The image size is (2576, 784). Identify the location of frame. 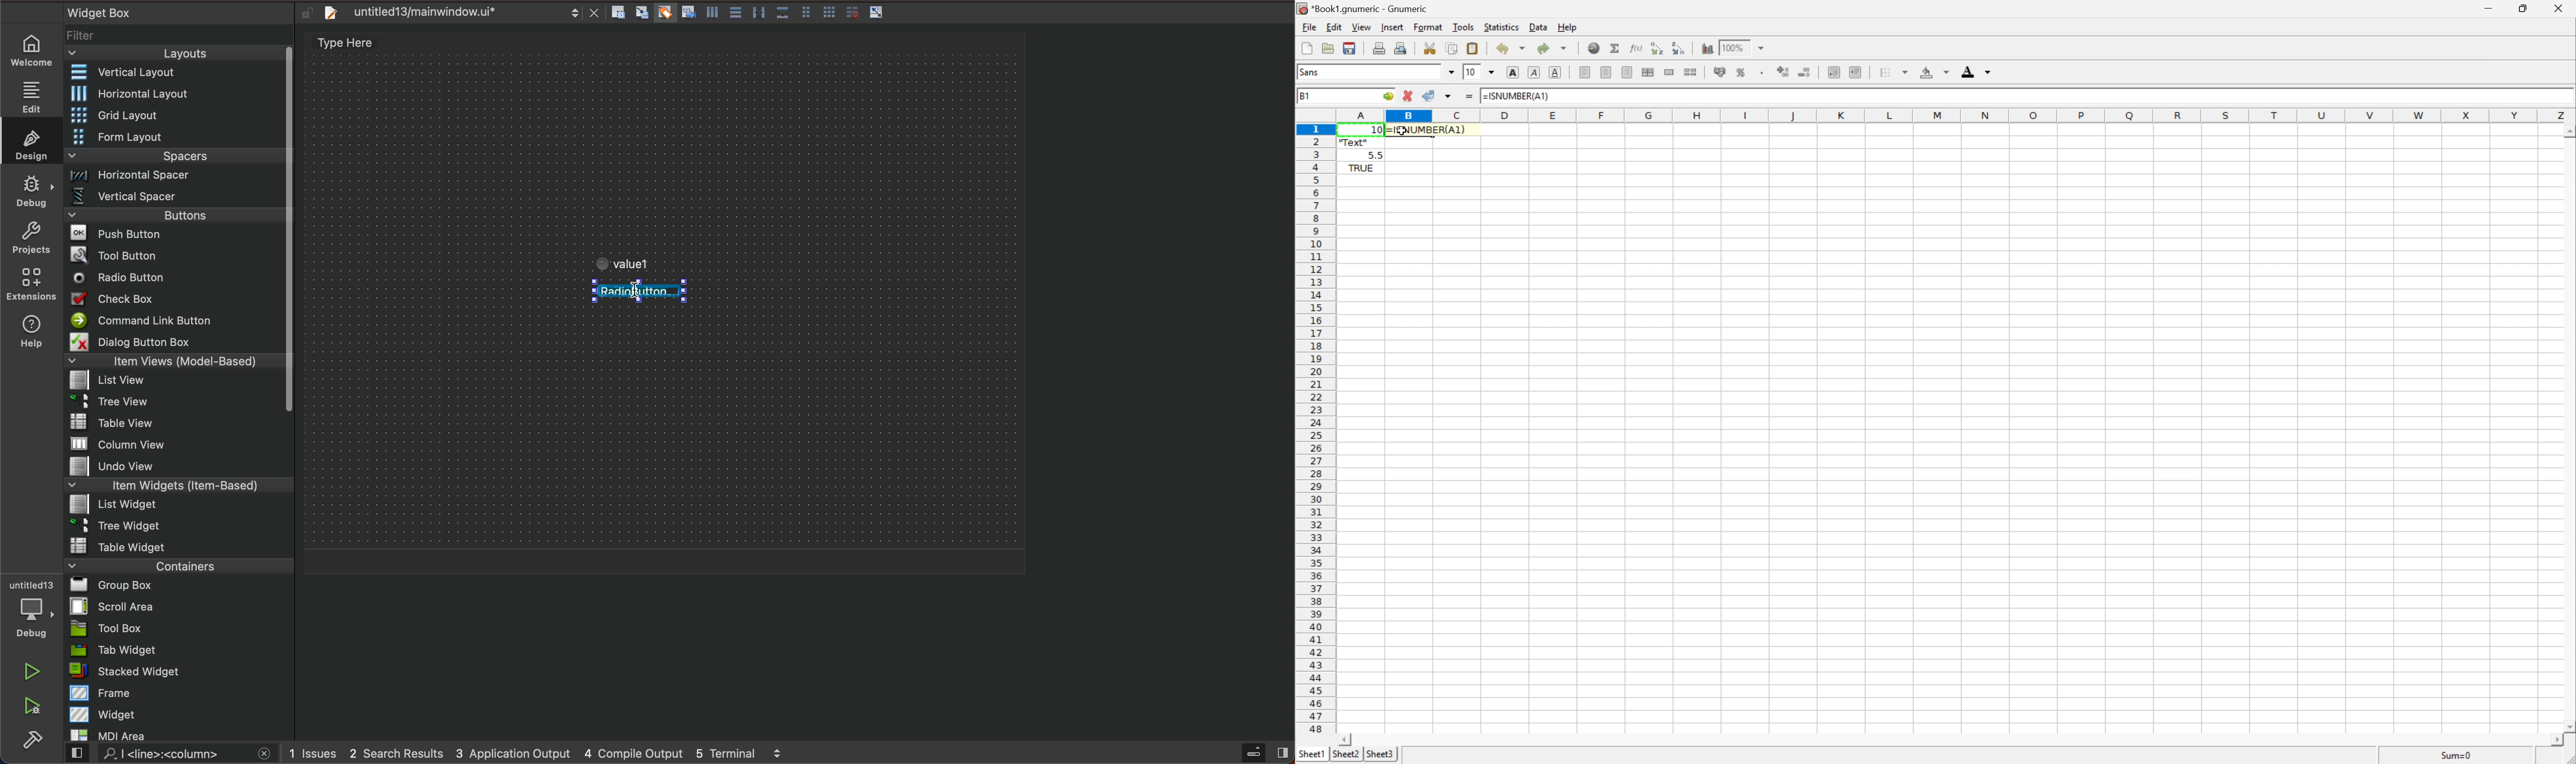
(181, 692).